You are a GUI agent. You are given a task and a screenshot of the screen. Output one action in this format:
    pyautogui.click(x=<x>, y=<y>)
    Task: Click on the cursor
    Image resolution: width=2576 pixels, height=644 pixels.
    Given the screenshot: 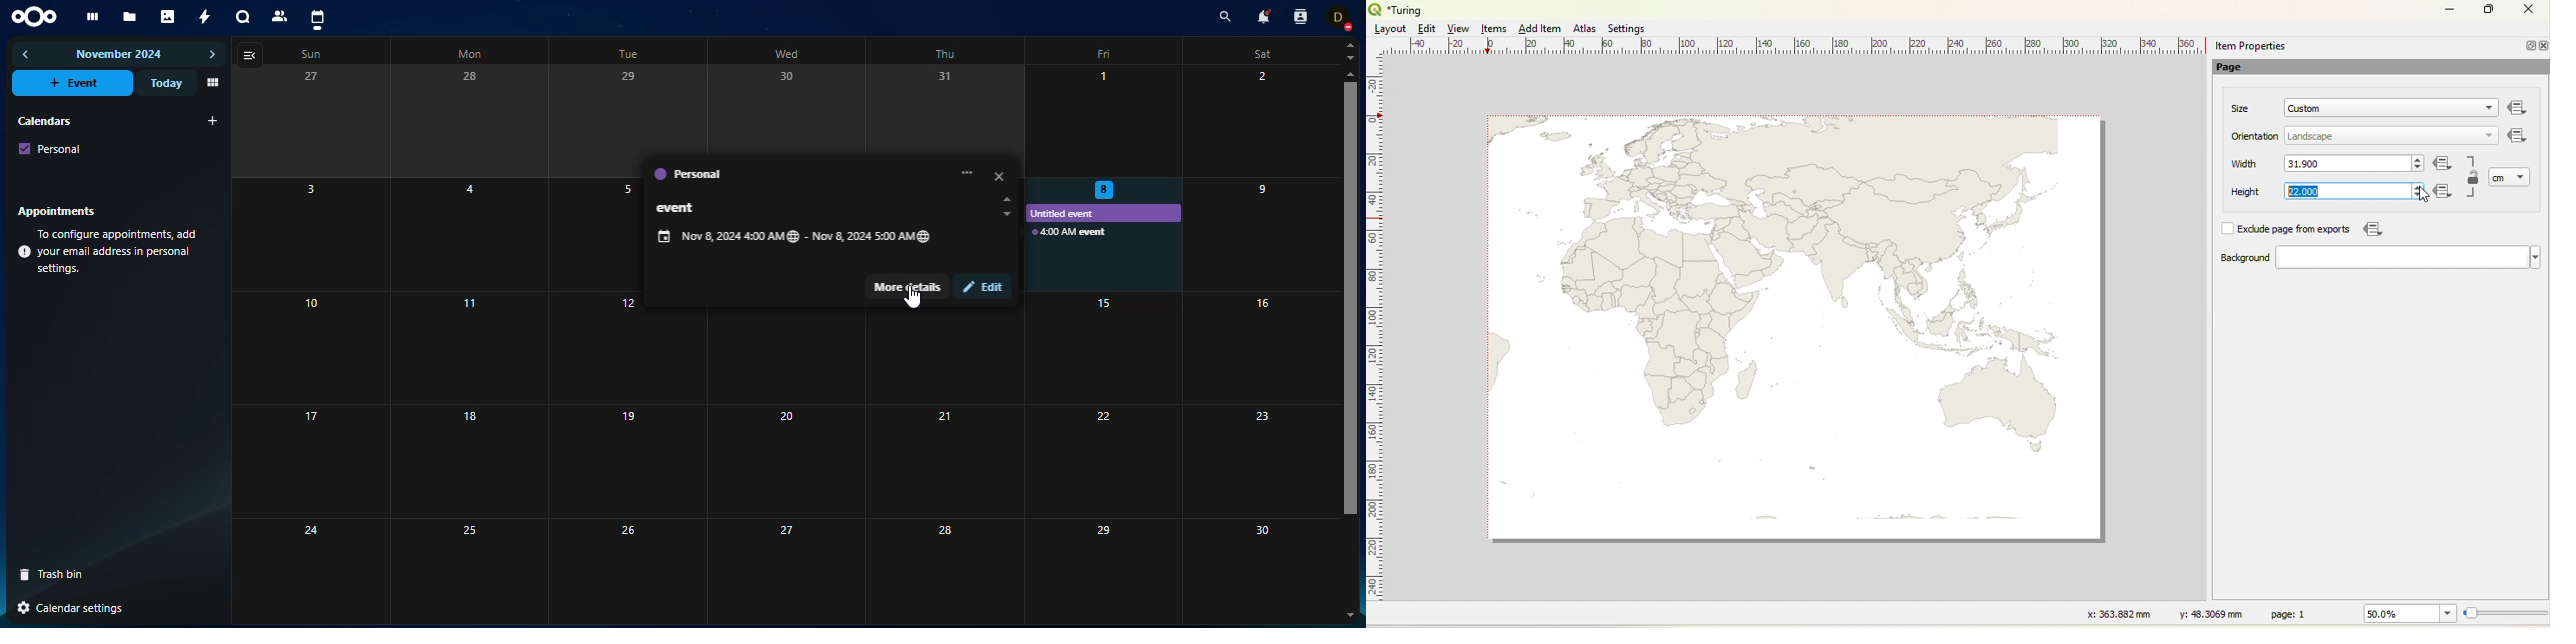 What is the action you would take?
    pyautogui.click(x=2423, y=194)
    